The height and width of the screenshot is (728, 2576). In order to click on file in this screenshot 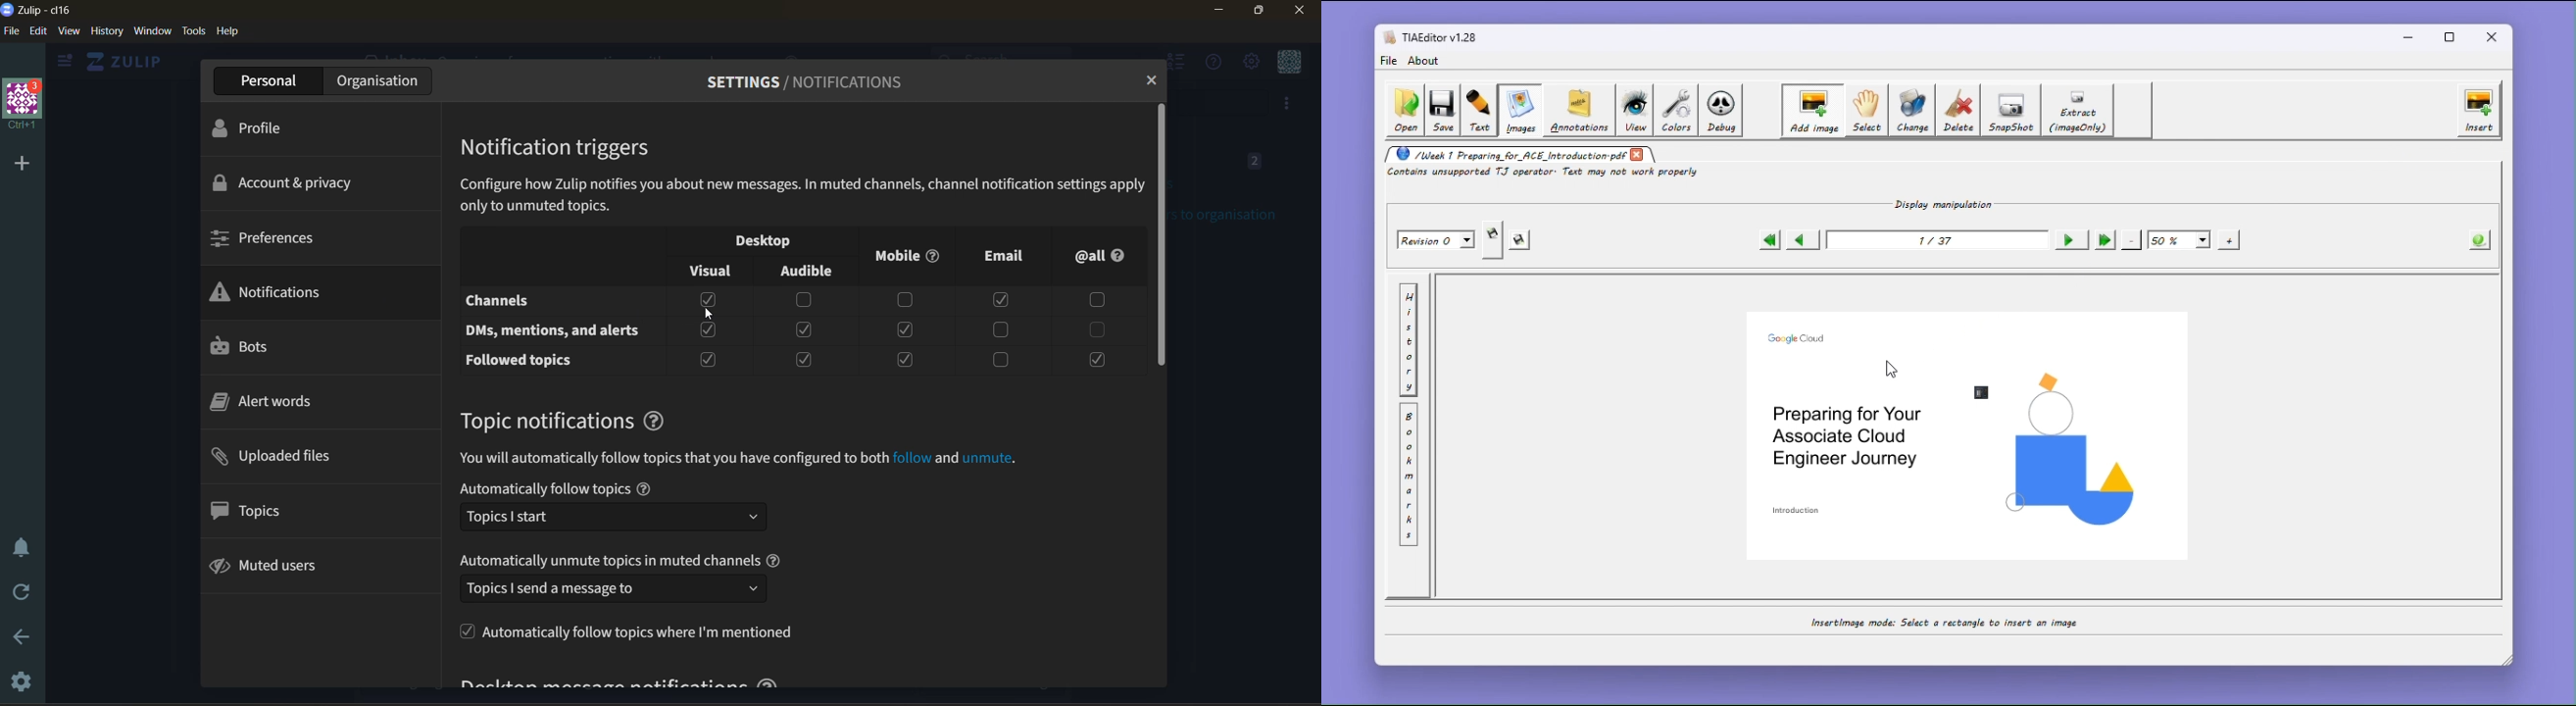, I will do `click(11, 30)`.